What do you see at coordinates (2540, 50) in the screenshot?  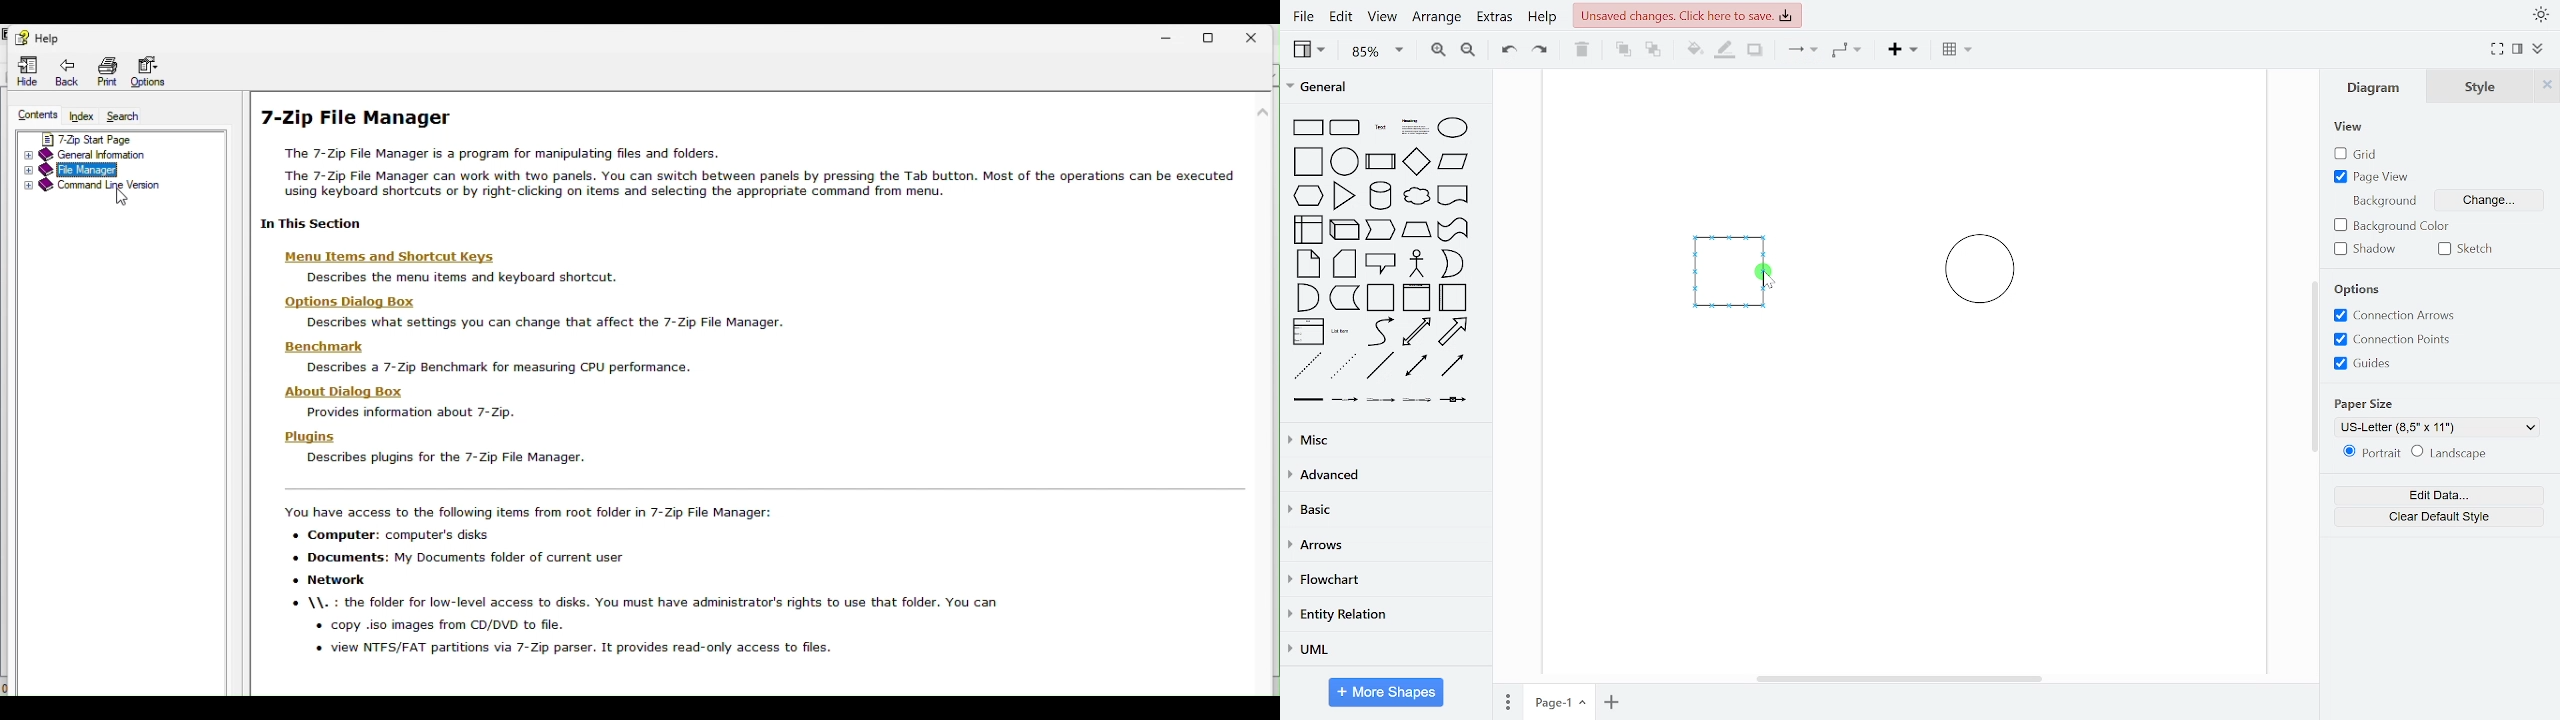 I see `collapse` at bounding box center [2540, 50].